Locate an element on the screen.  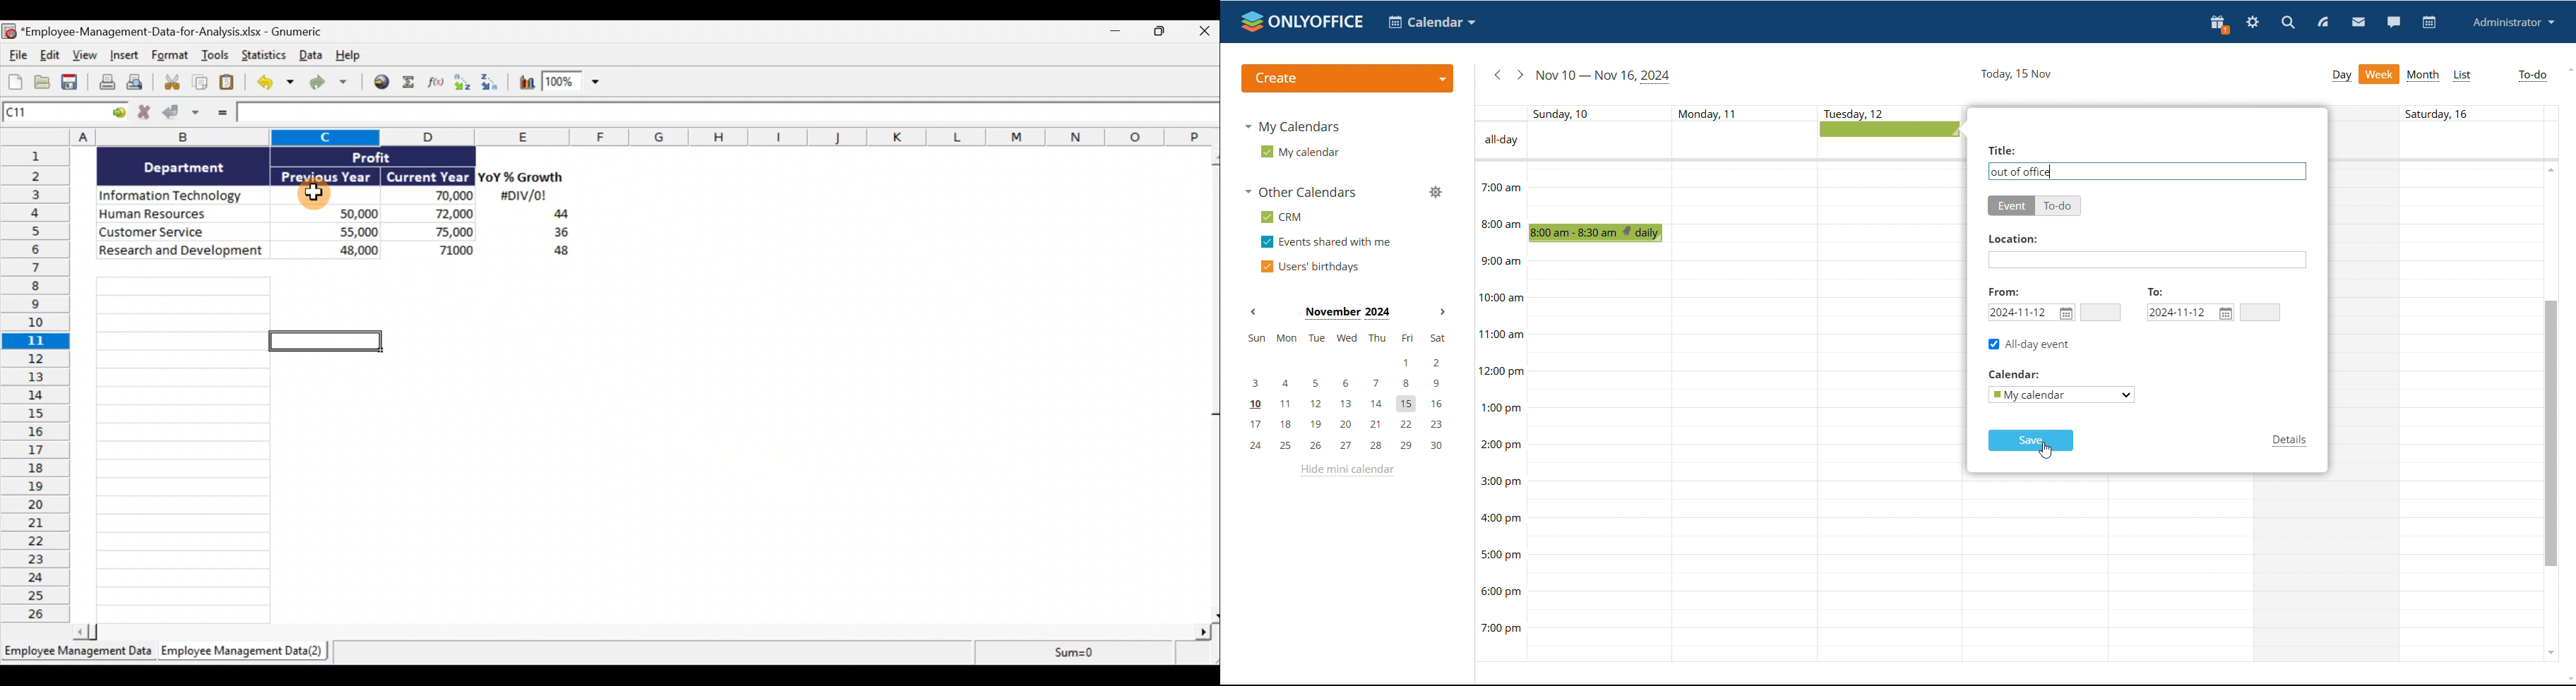
Format is located at coordinates (170, 57).